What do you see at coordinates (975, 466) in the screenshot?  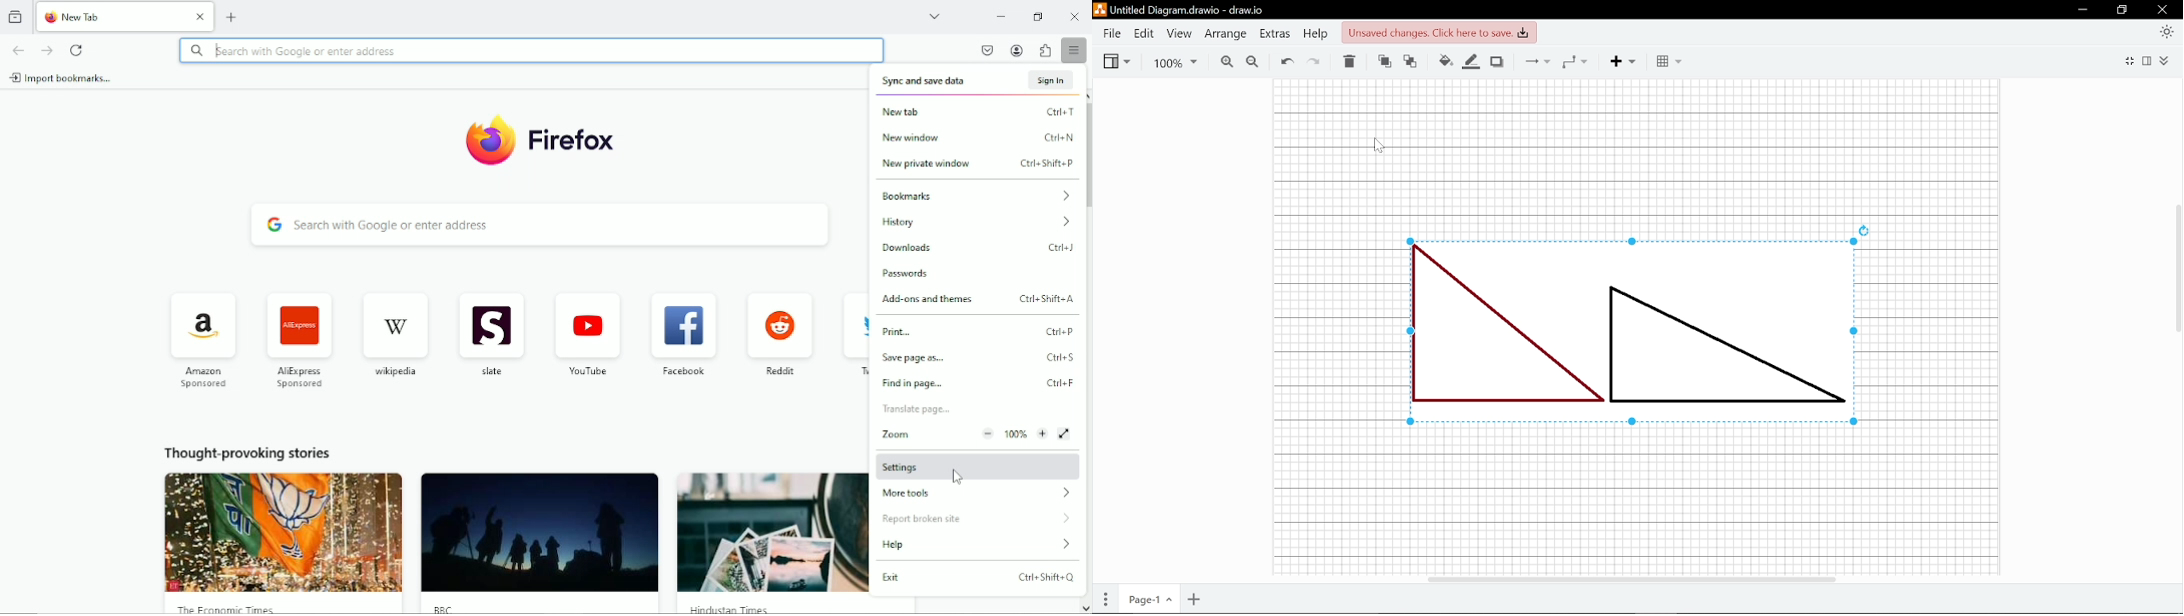 I see `Settings` at bounding box center [975, 466].